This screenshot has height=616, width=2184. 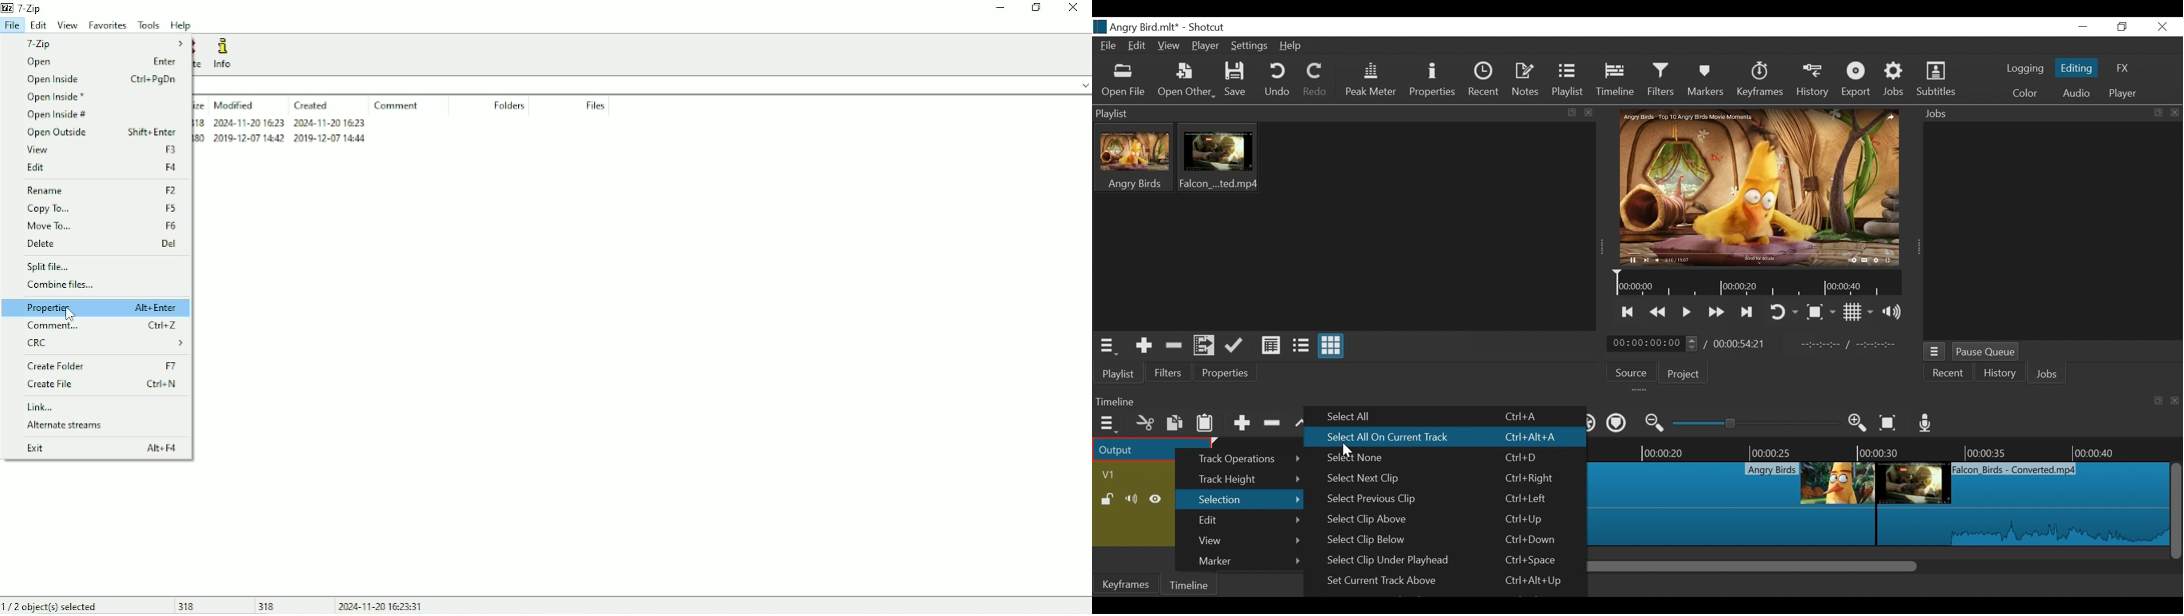 What do you see at coordinates (98, 80) in the screenshot?
I see `Open Inside` at bounding box center [98, 80].